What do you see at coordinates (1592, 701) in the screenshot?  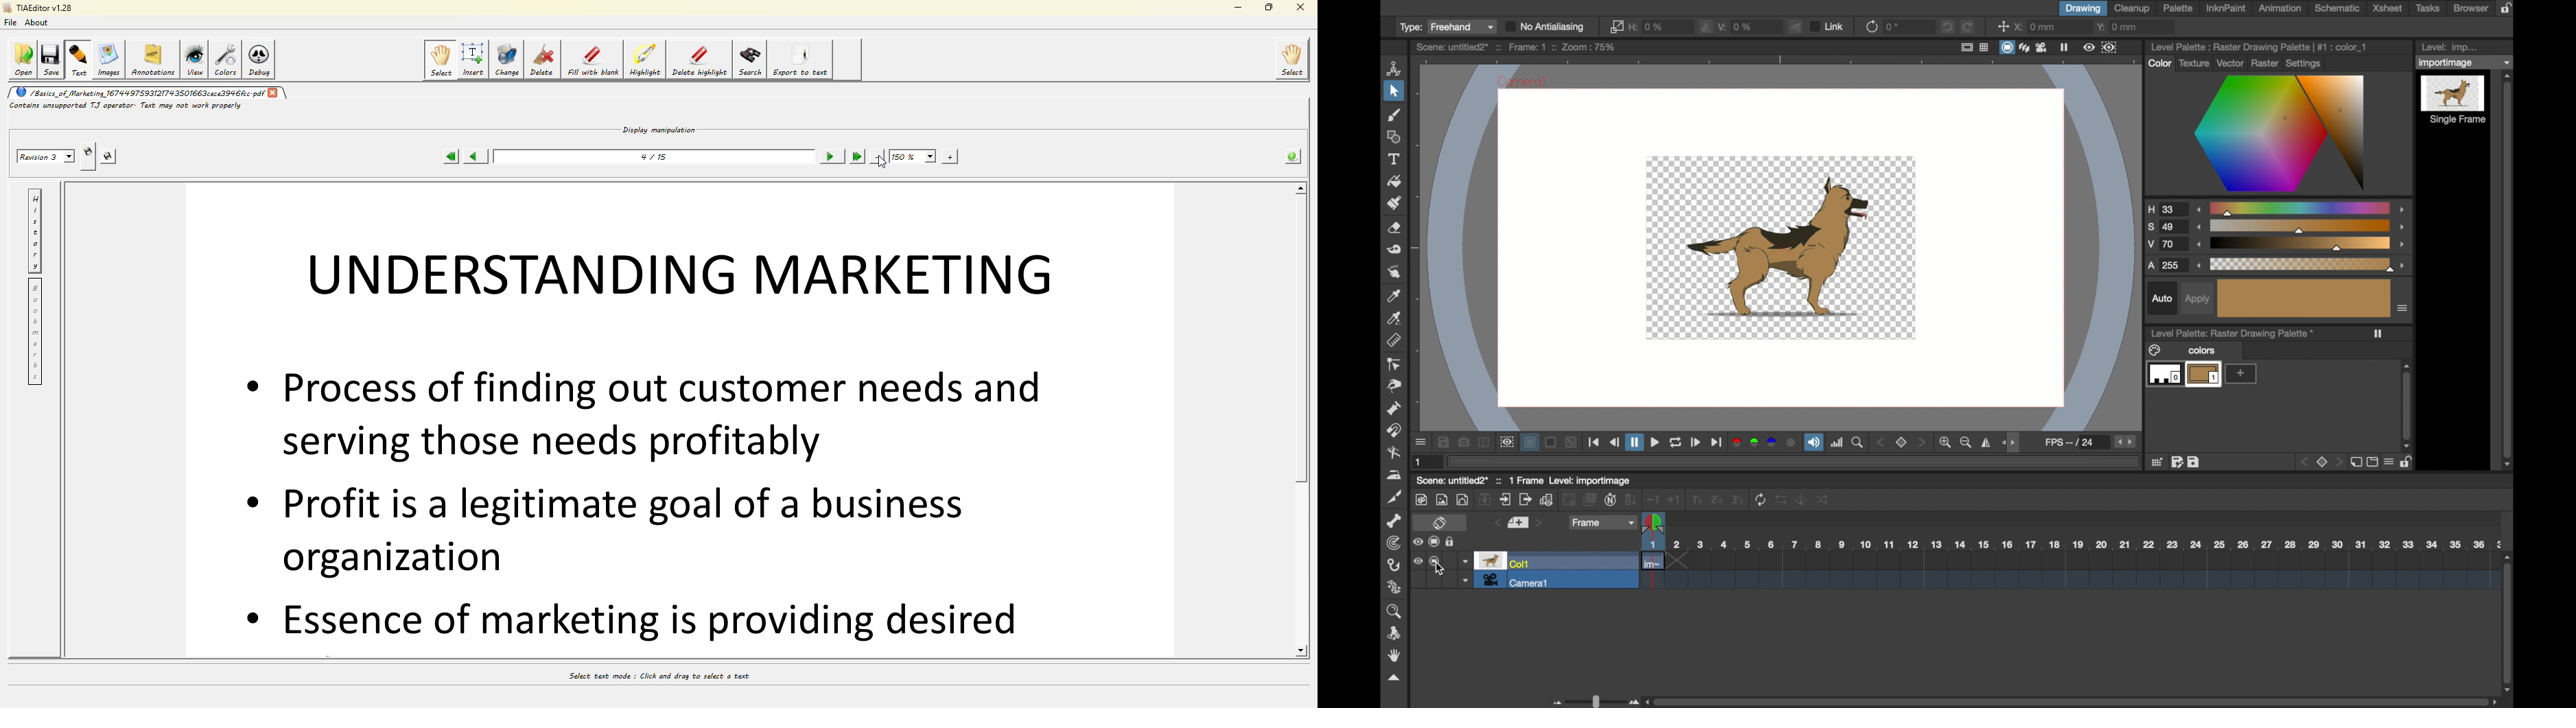 I see `slider` at bounding box center [1592, 701].